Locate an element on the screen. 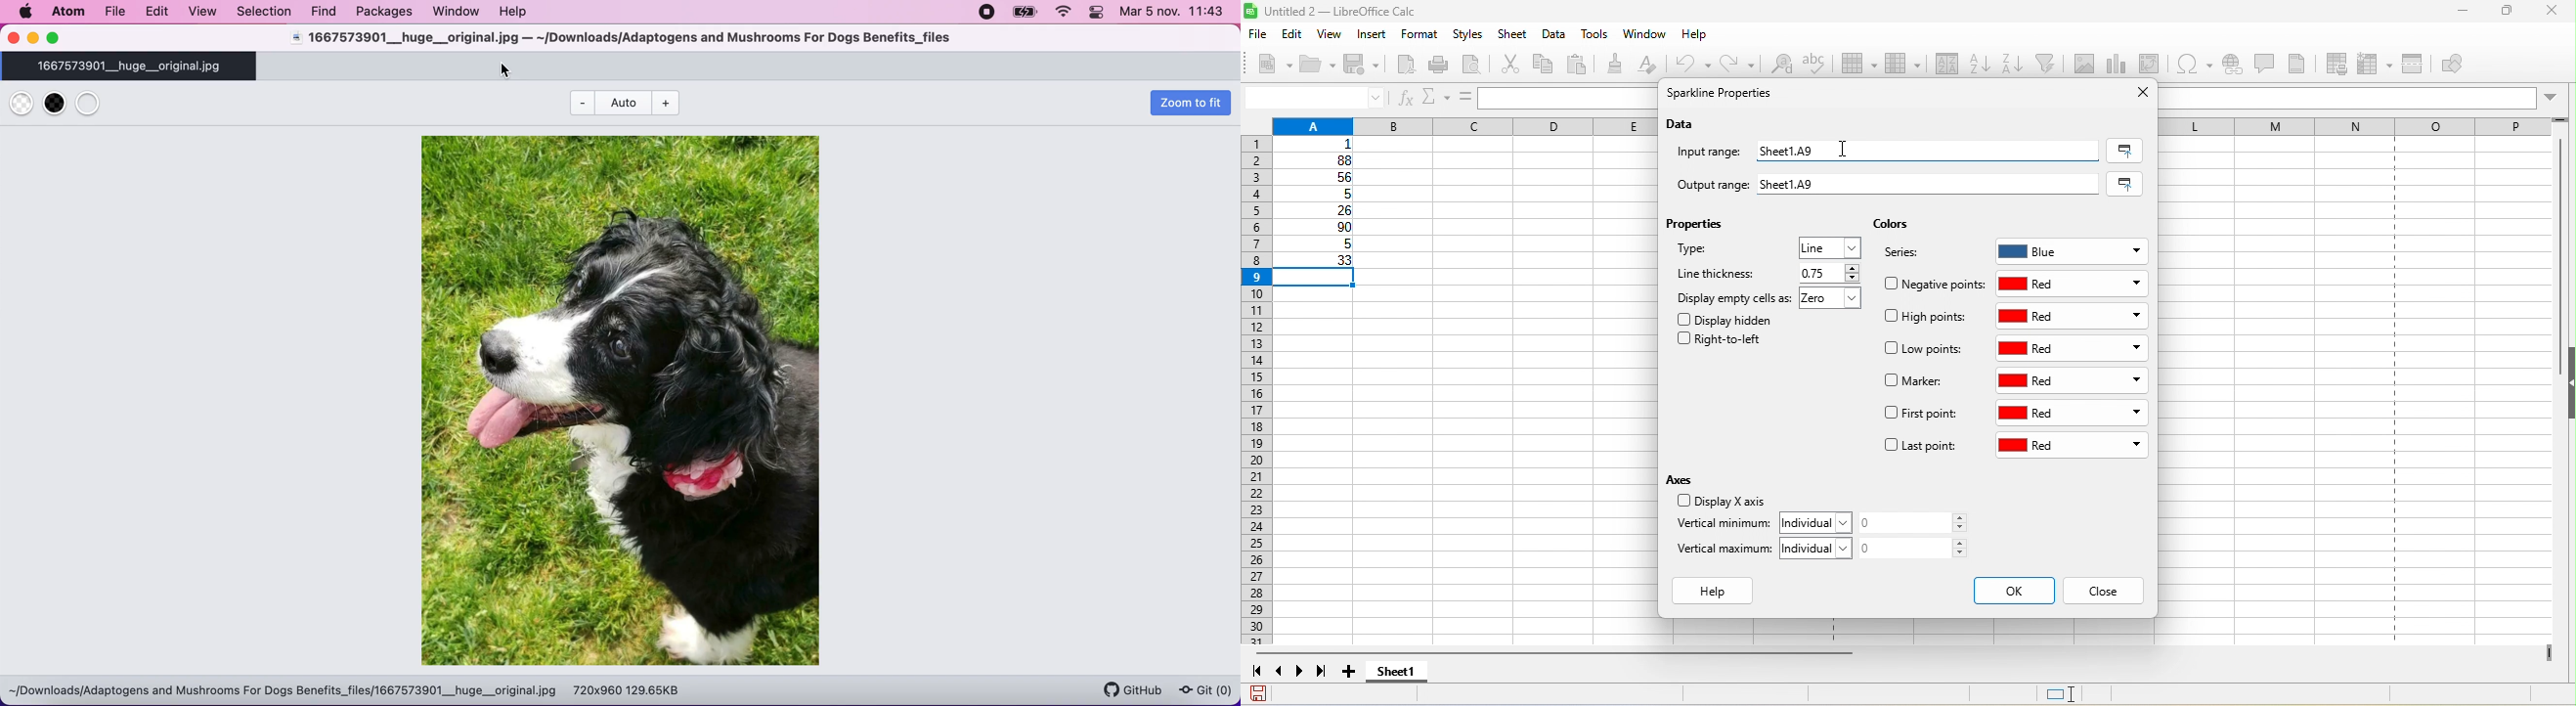 The image size is (2576, 728). 90 is located at coordinates (1317, 229).